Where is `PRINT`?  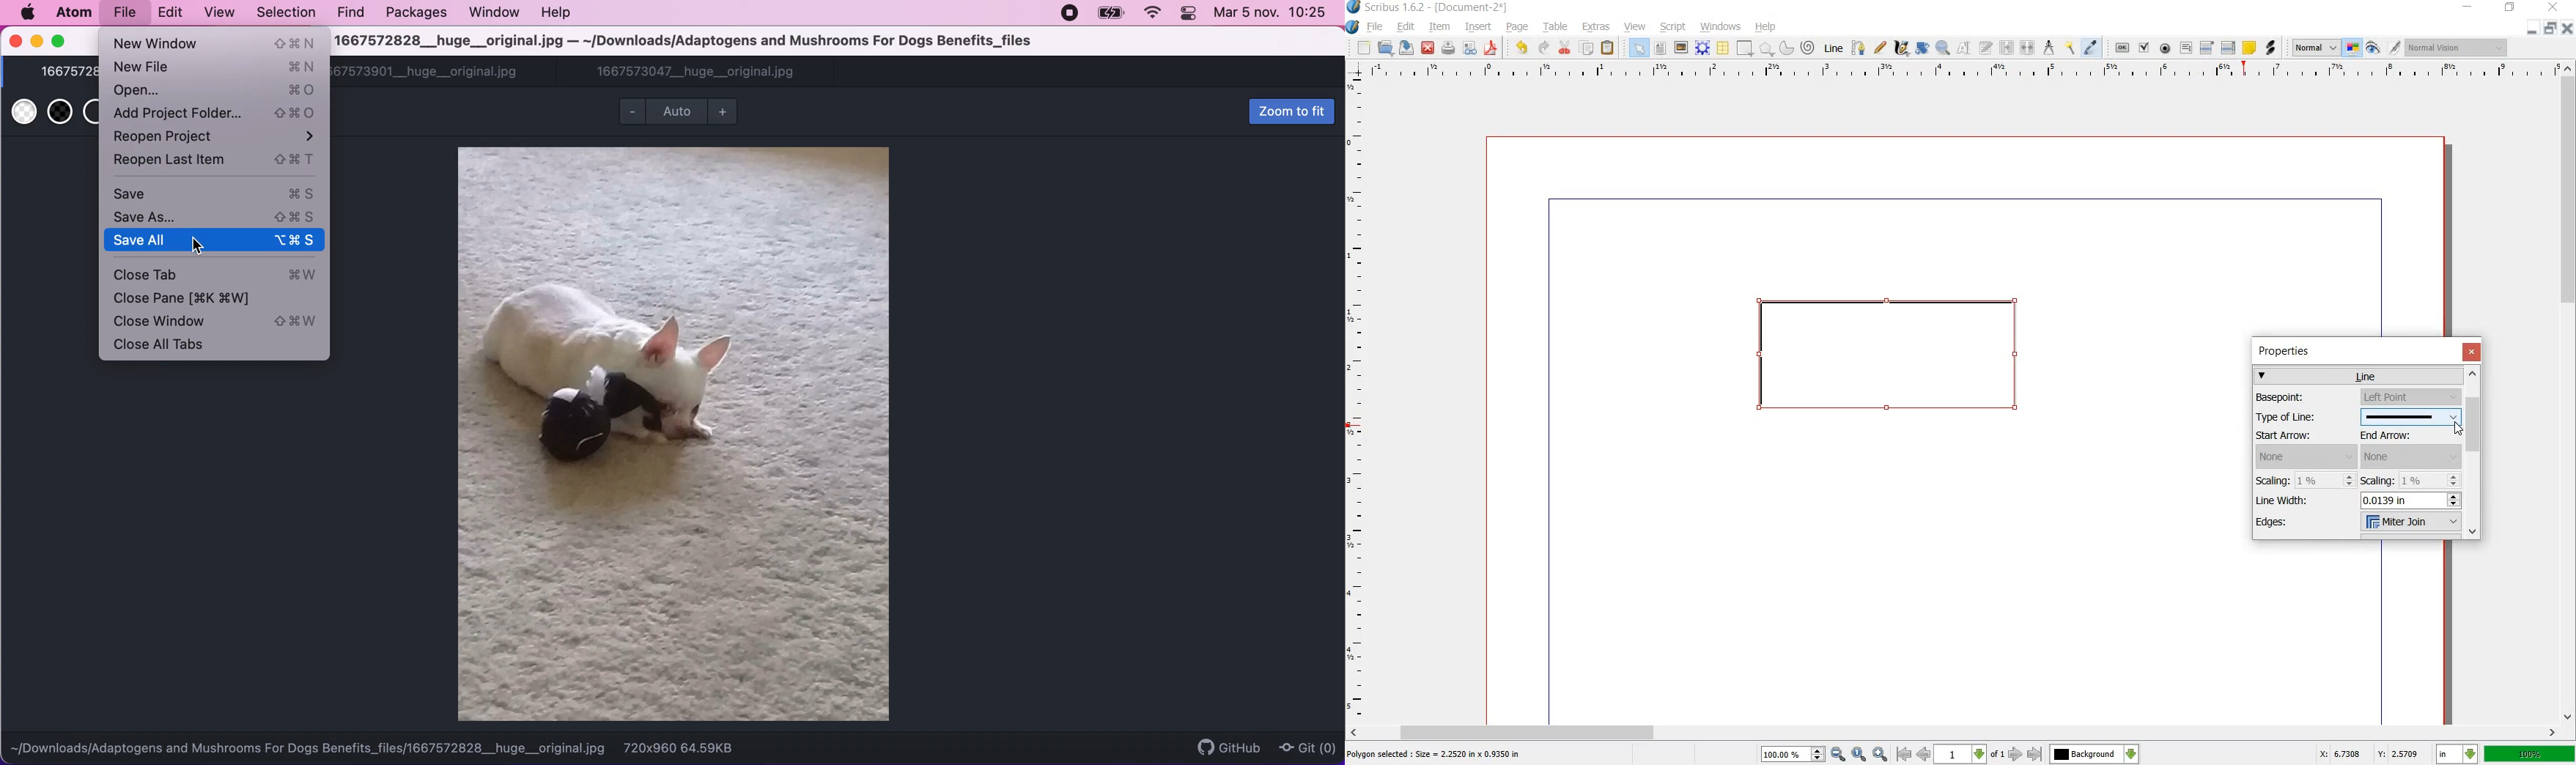
PRINT is located at coordinates (1448, 48).